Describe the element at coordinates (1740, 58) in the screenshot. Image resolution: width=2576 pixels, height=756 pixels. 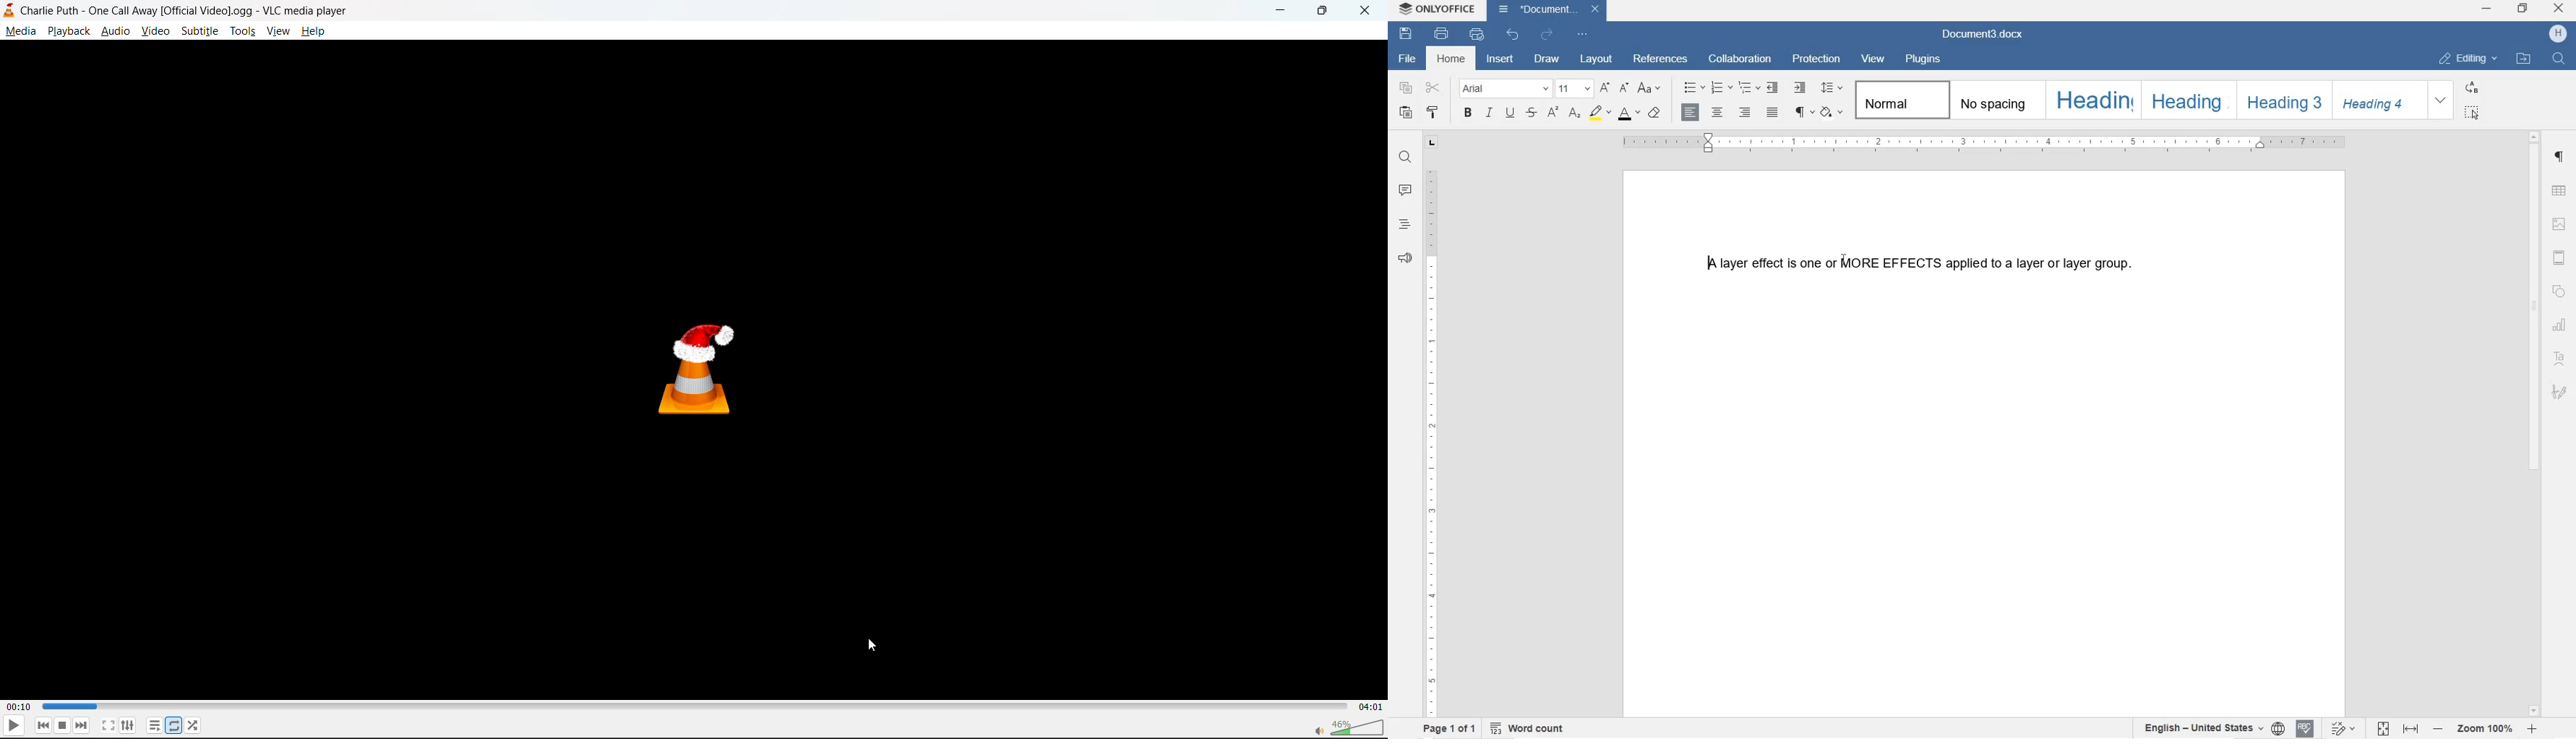
I see `COLLABORATION` at that location.